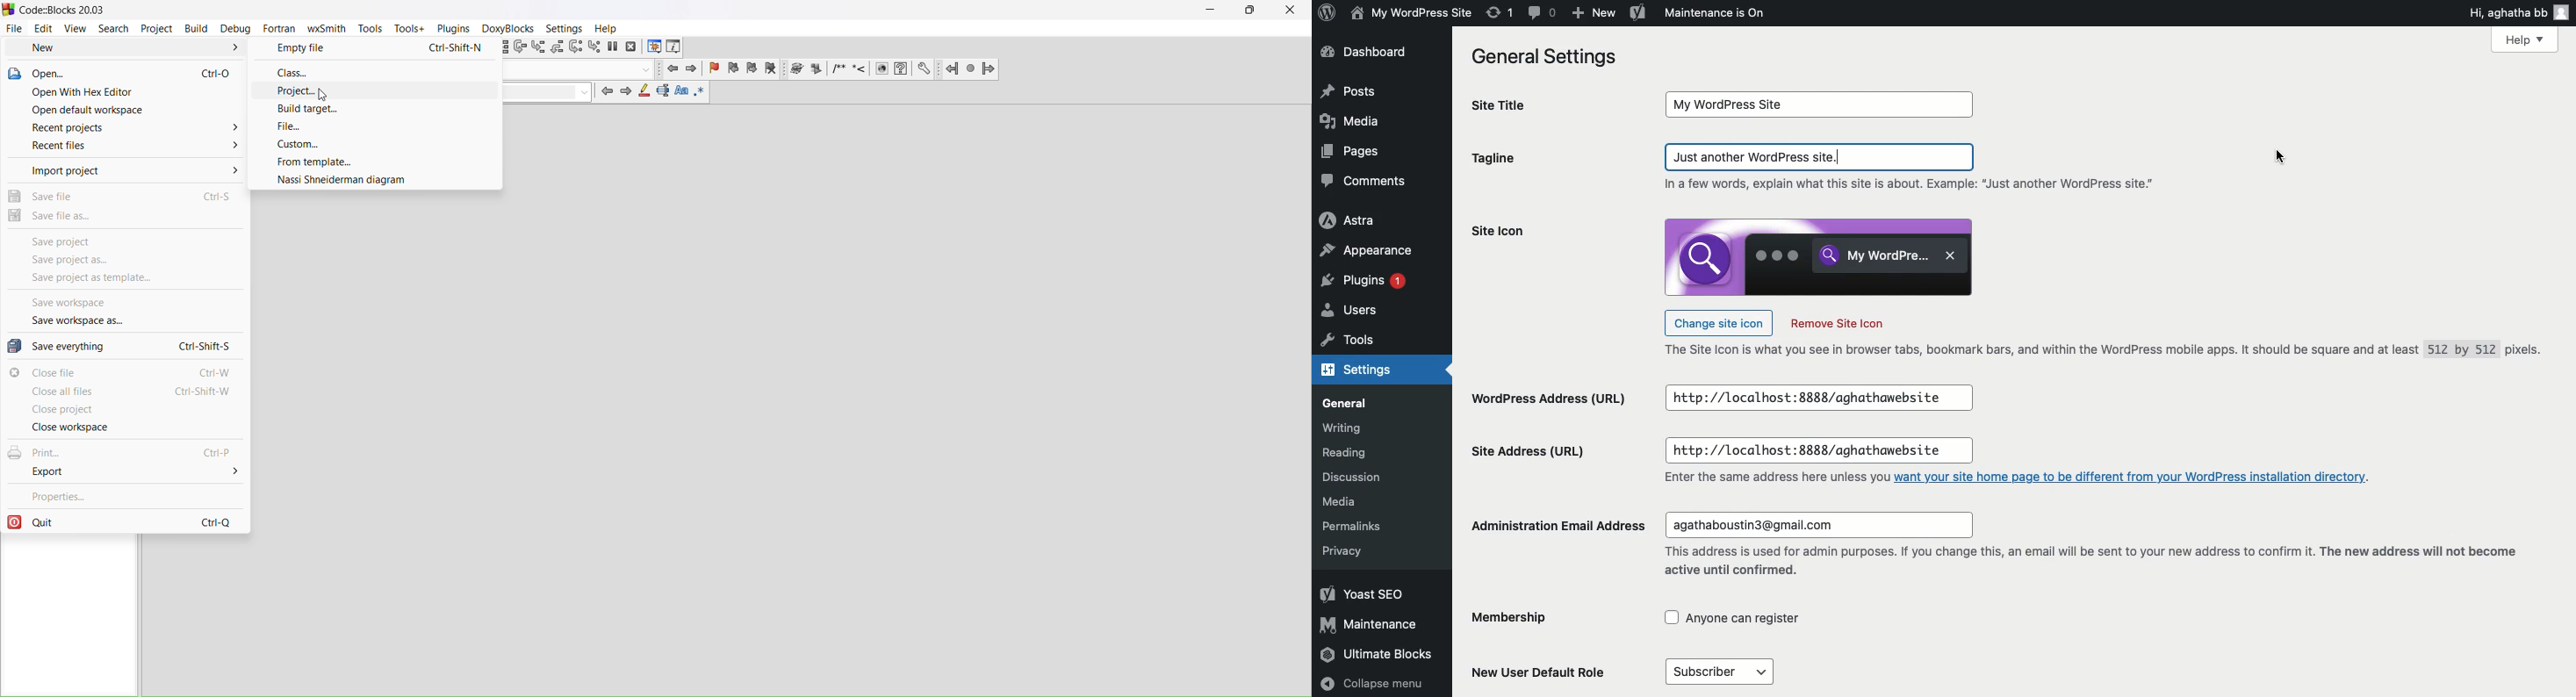 The image size is (2576, 700). What do you see at coordinates (370, 29) in the screenshot?
I see `tools` at bounding box center [370, 29].